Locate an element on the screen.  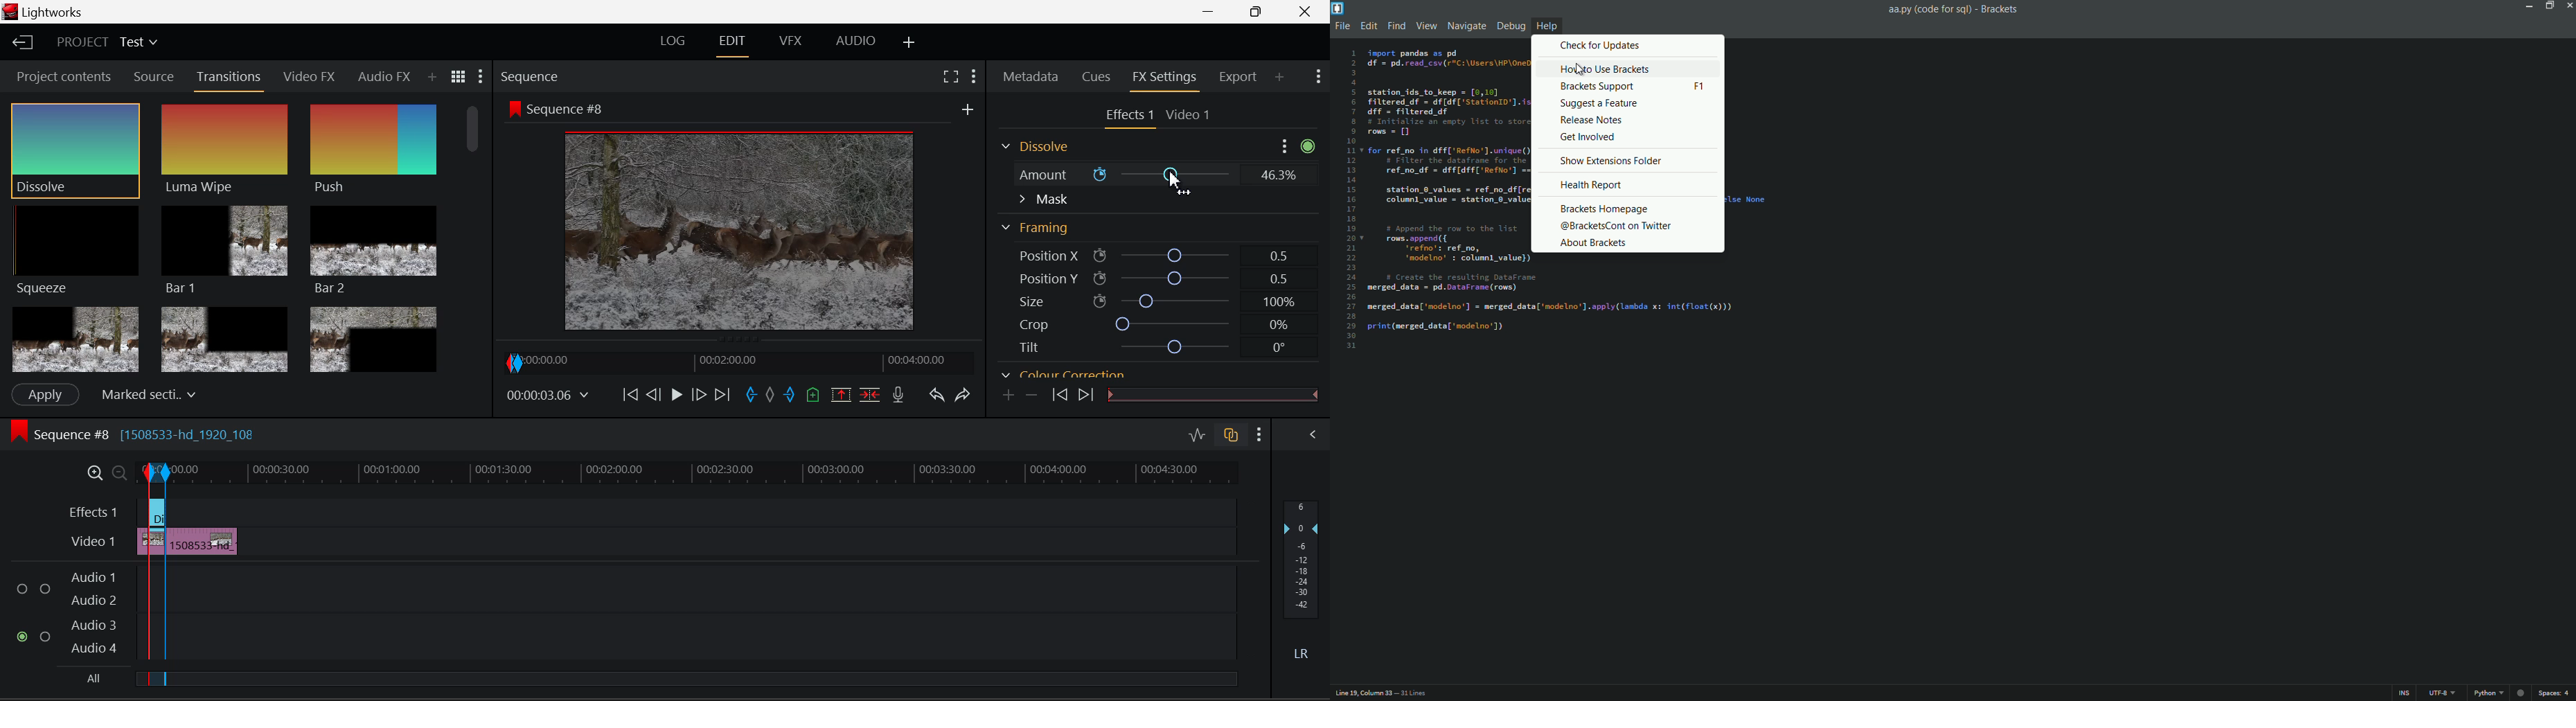
Mark Cue is located at coordinates (812, 396).